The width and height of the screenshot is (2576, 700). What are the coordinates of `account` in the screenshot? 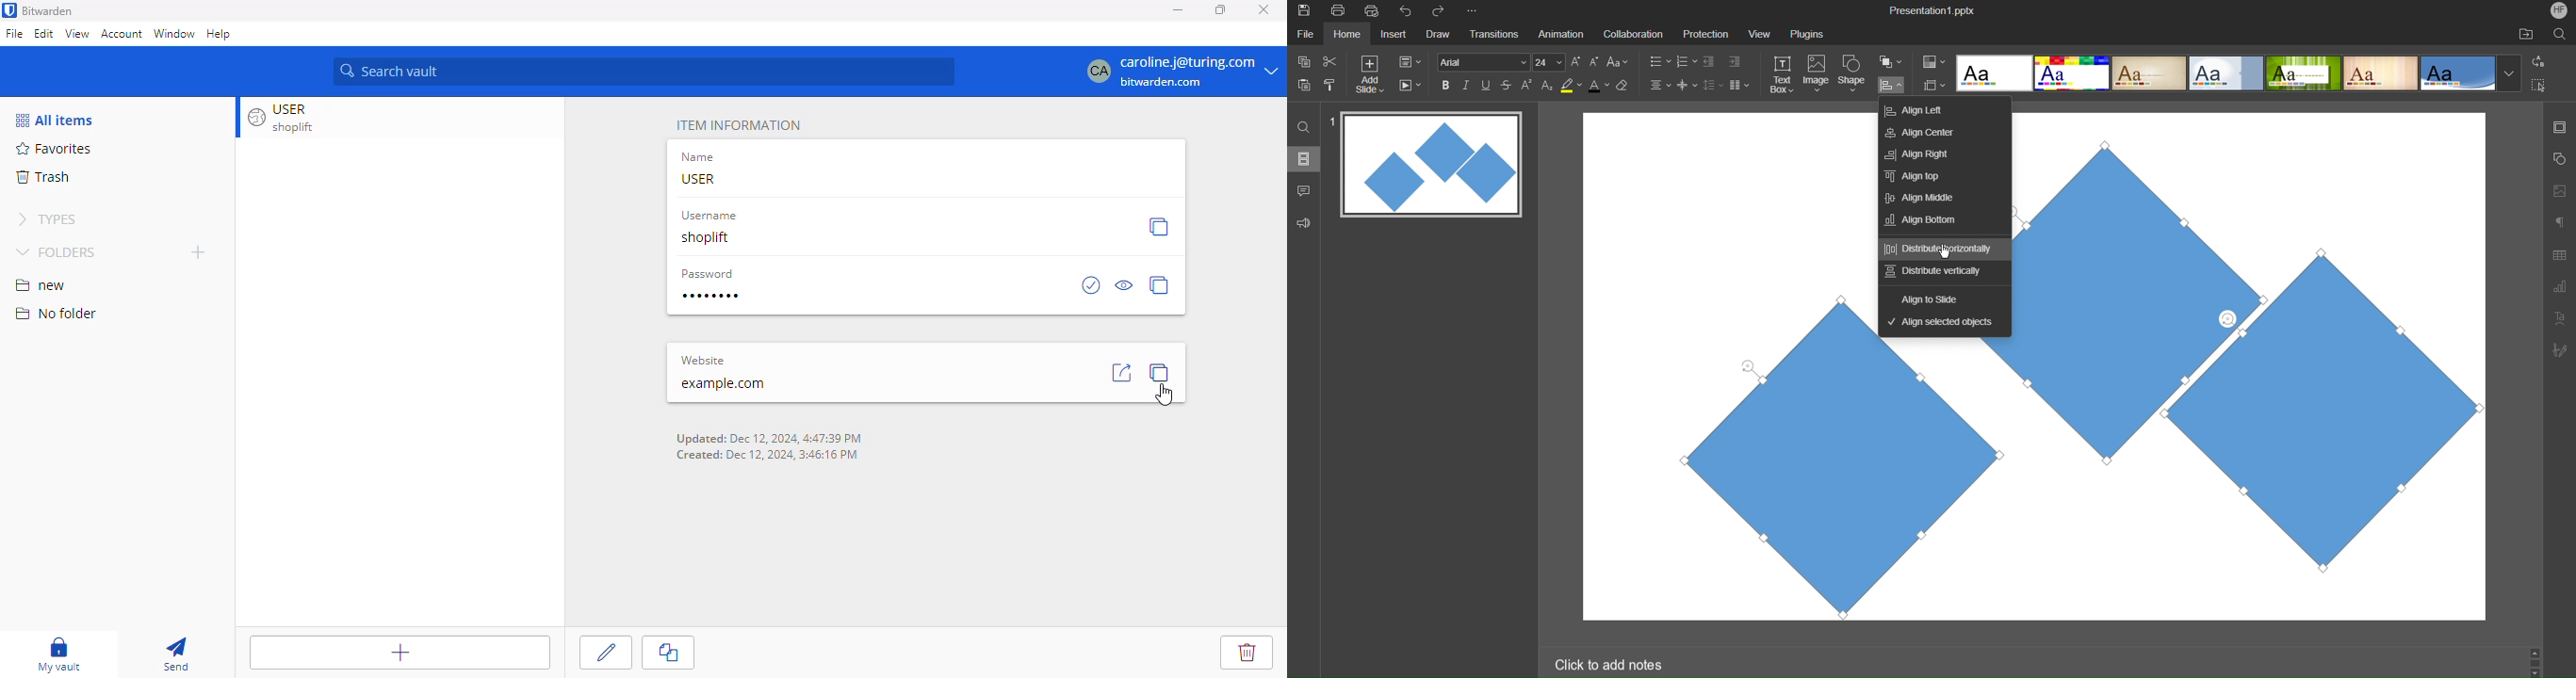 It's located at (122, 34).